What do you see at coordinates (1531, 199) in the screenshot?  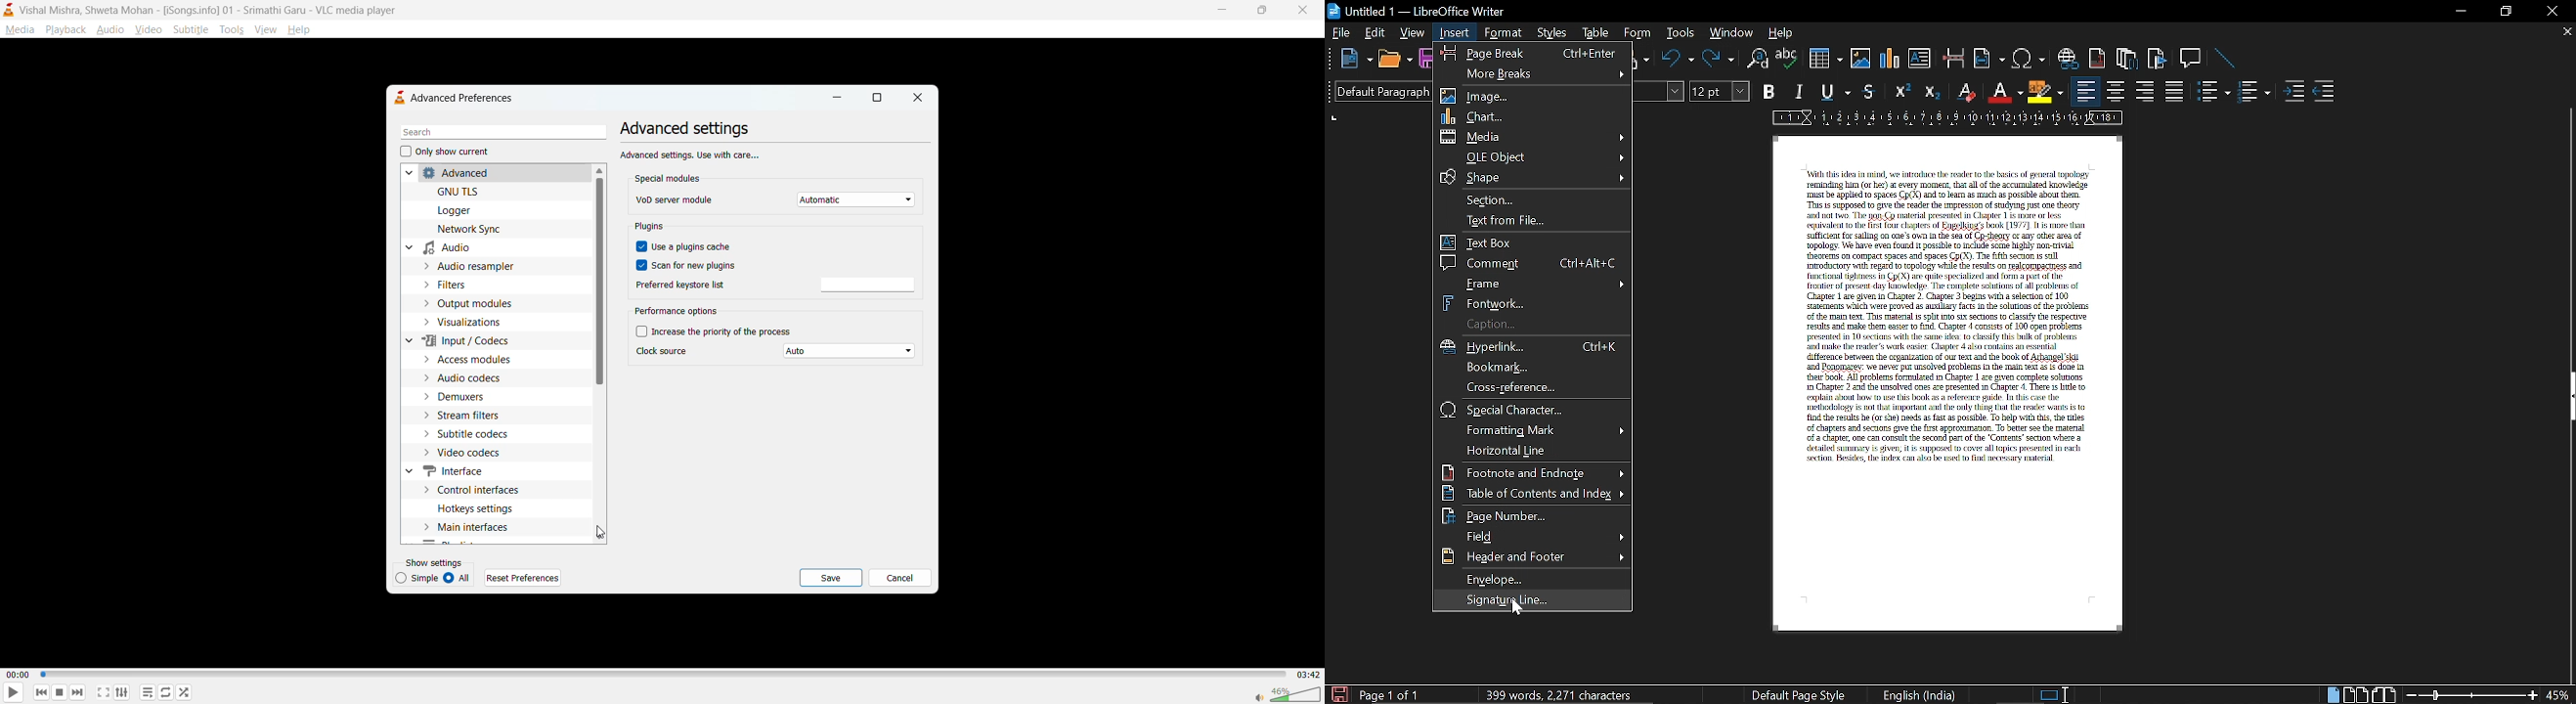 I see `section` at bounding box center [1531, 199].